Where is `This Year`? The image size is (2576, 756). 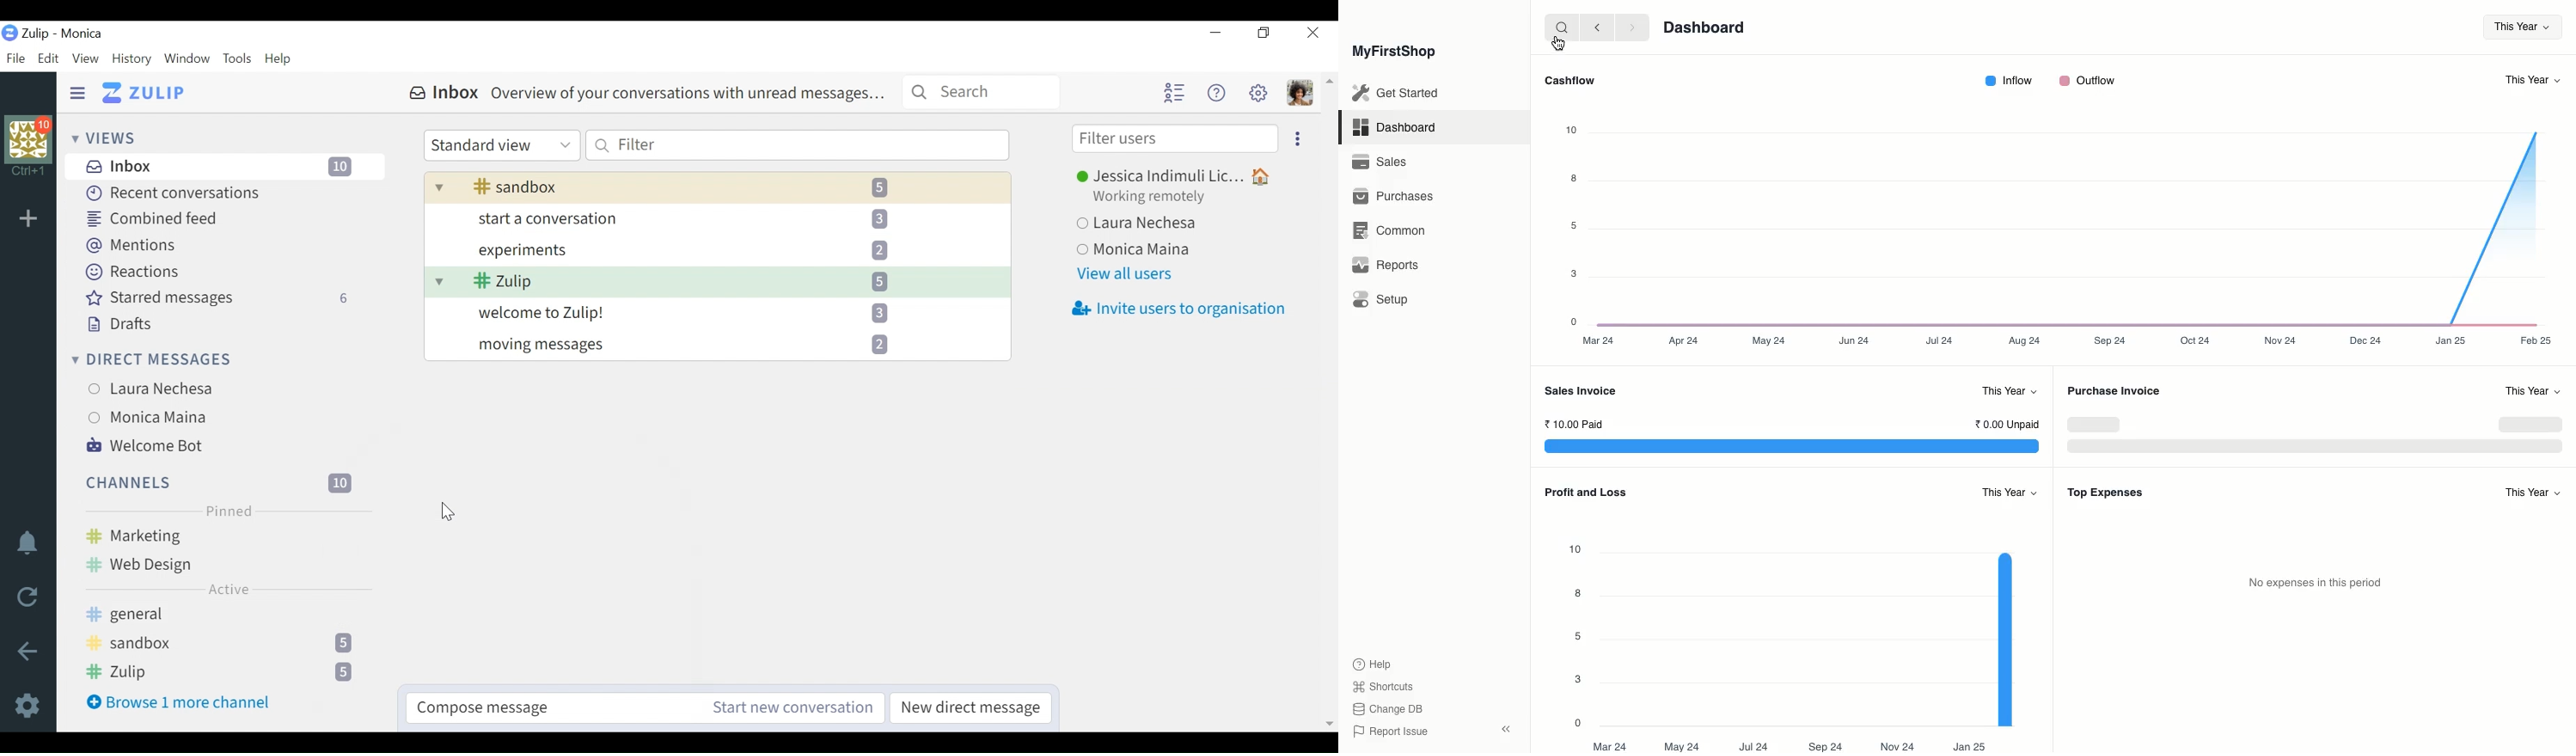 This Year is located at coordinates (2011, 389).